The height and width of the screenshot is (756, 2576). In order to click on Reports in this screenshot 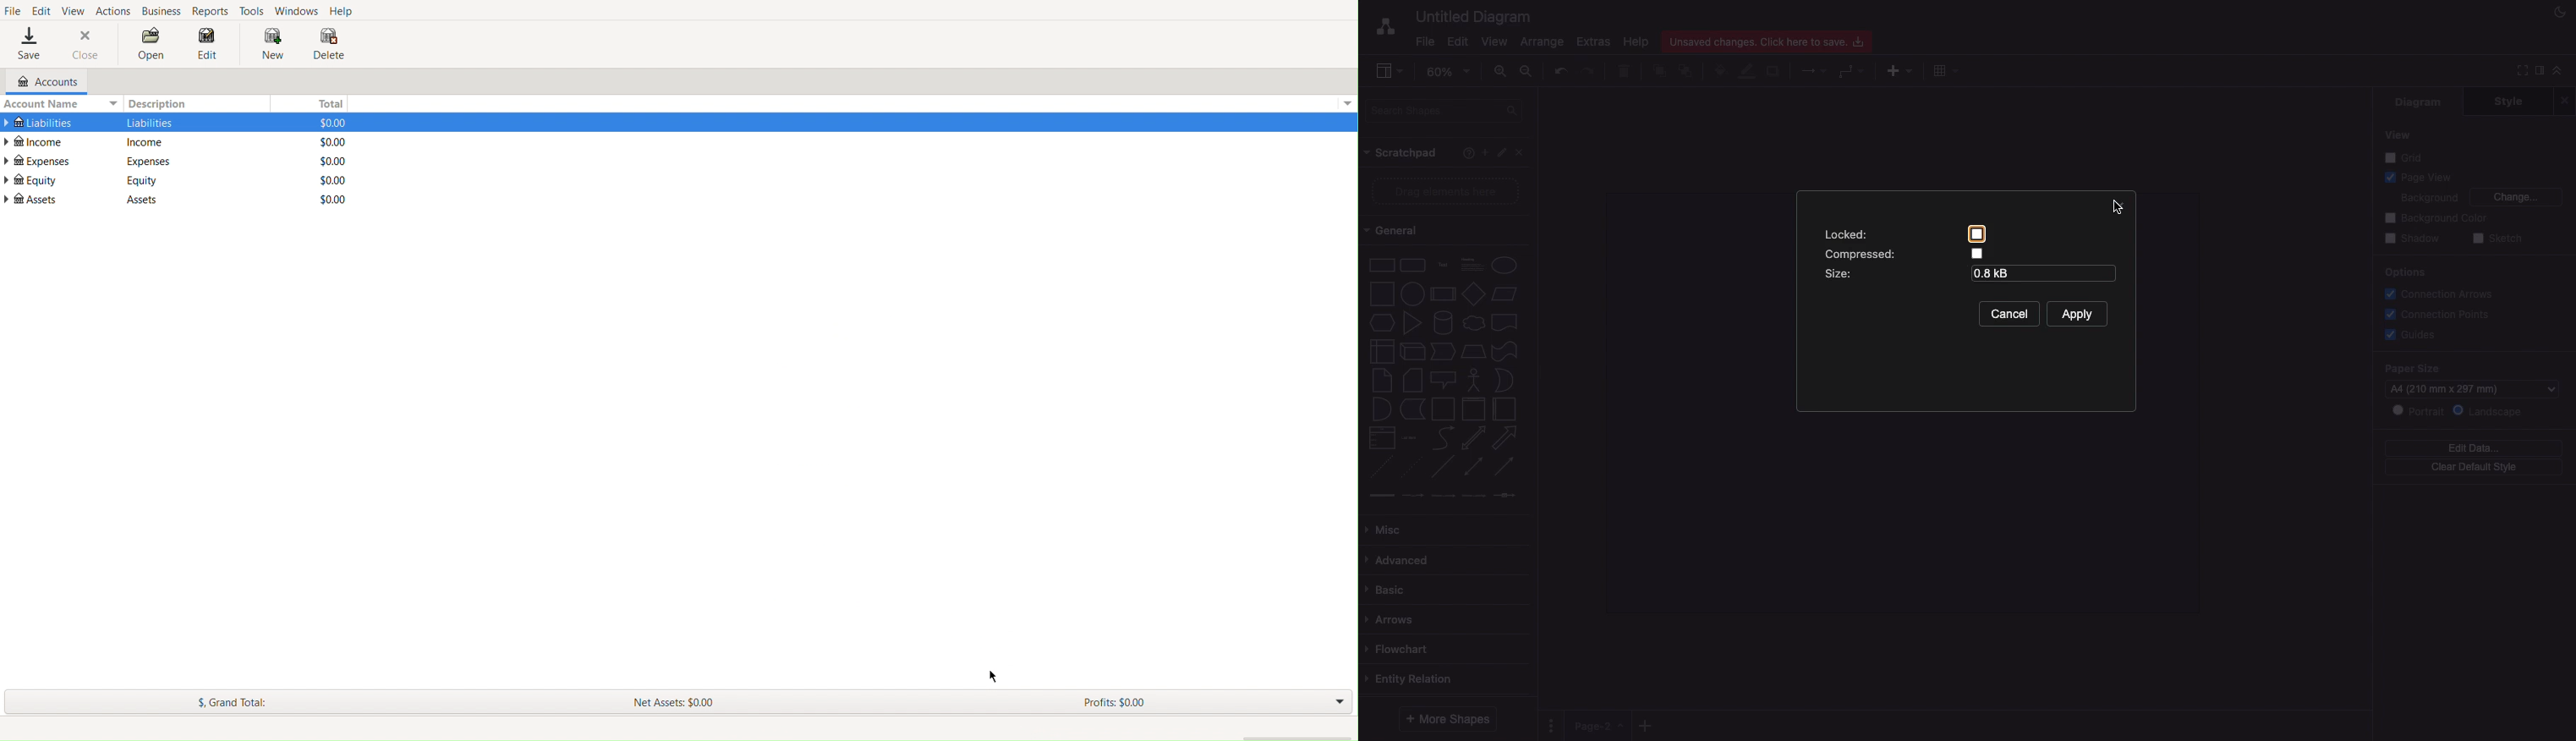, I will do `click(212, 11)`.